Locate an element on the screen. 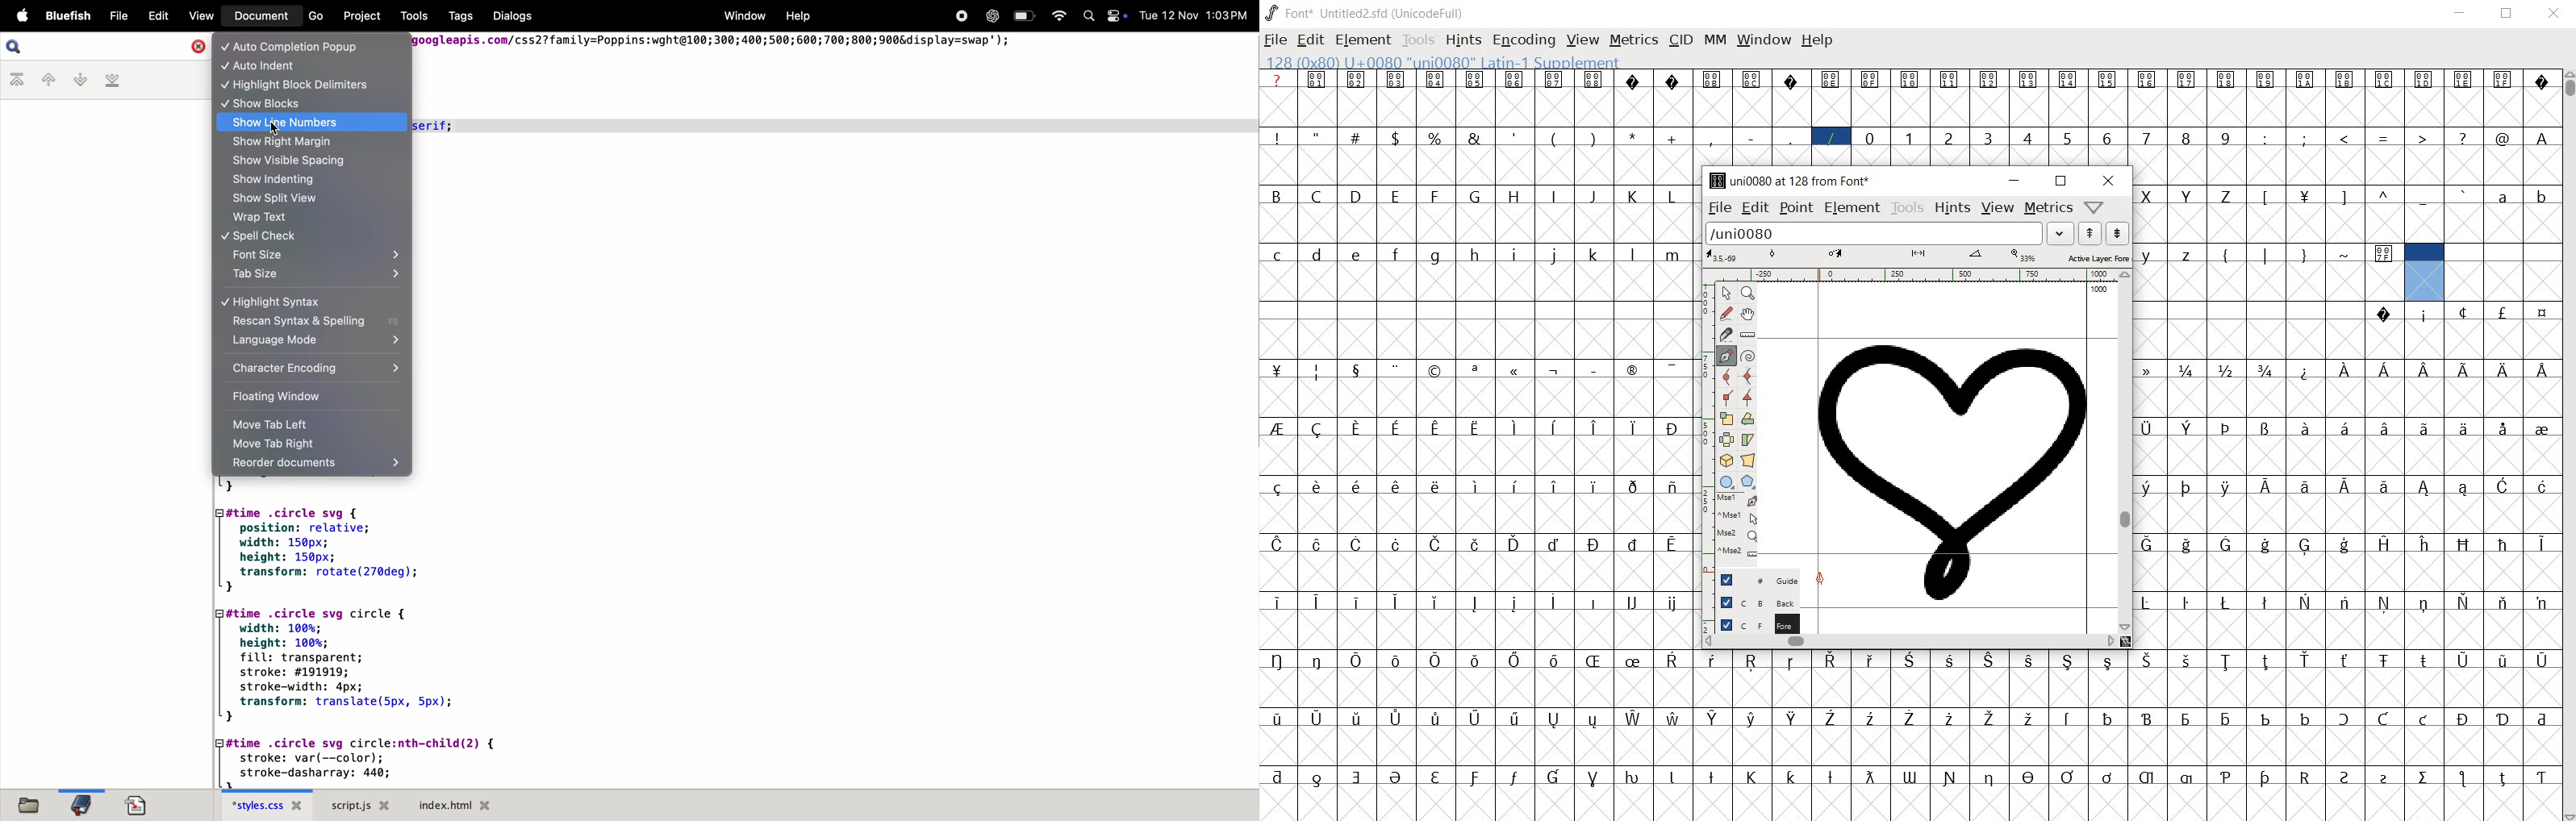 Image resolution: width=2576 pixels, height=840 pixels. glyph is located at coordinates (2148, 661).